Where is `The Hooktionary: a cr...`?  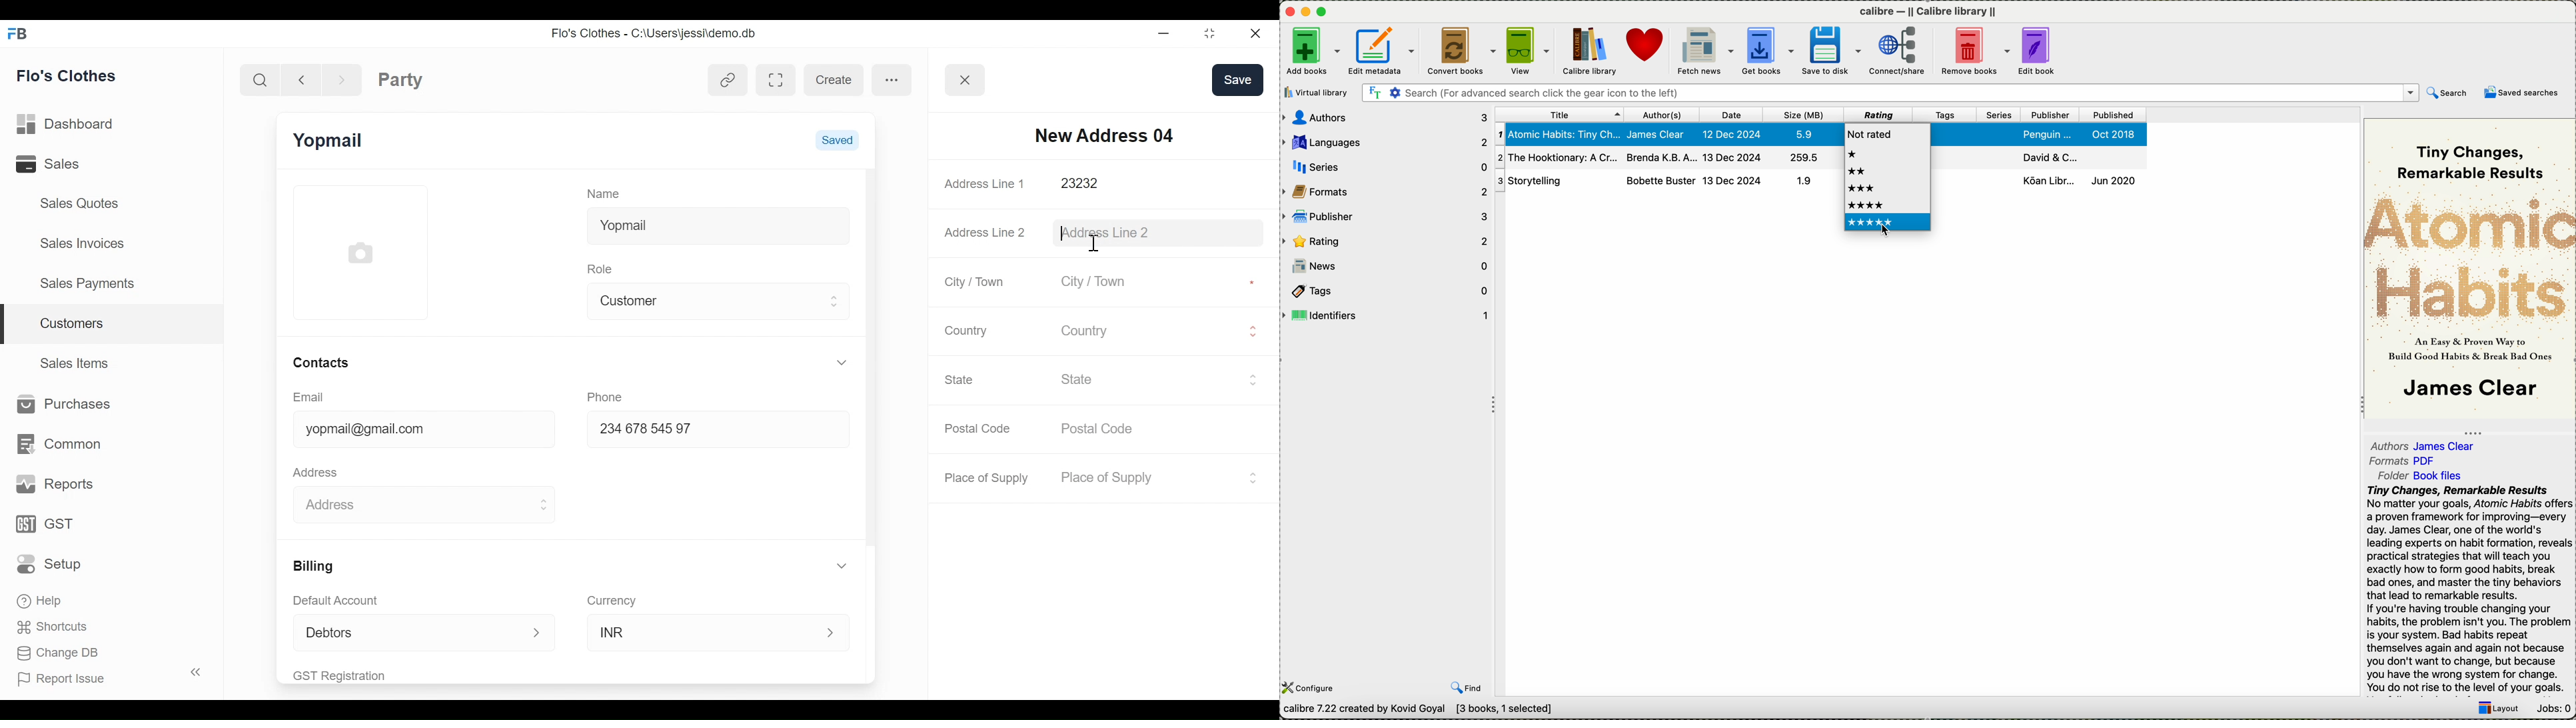 The Hooktionary: a cr... is located at coordinates (1557, 158).